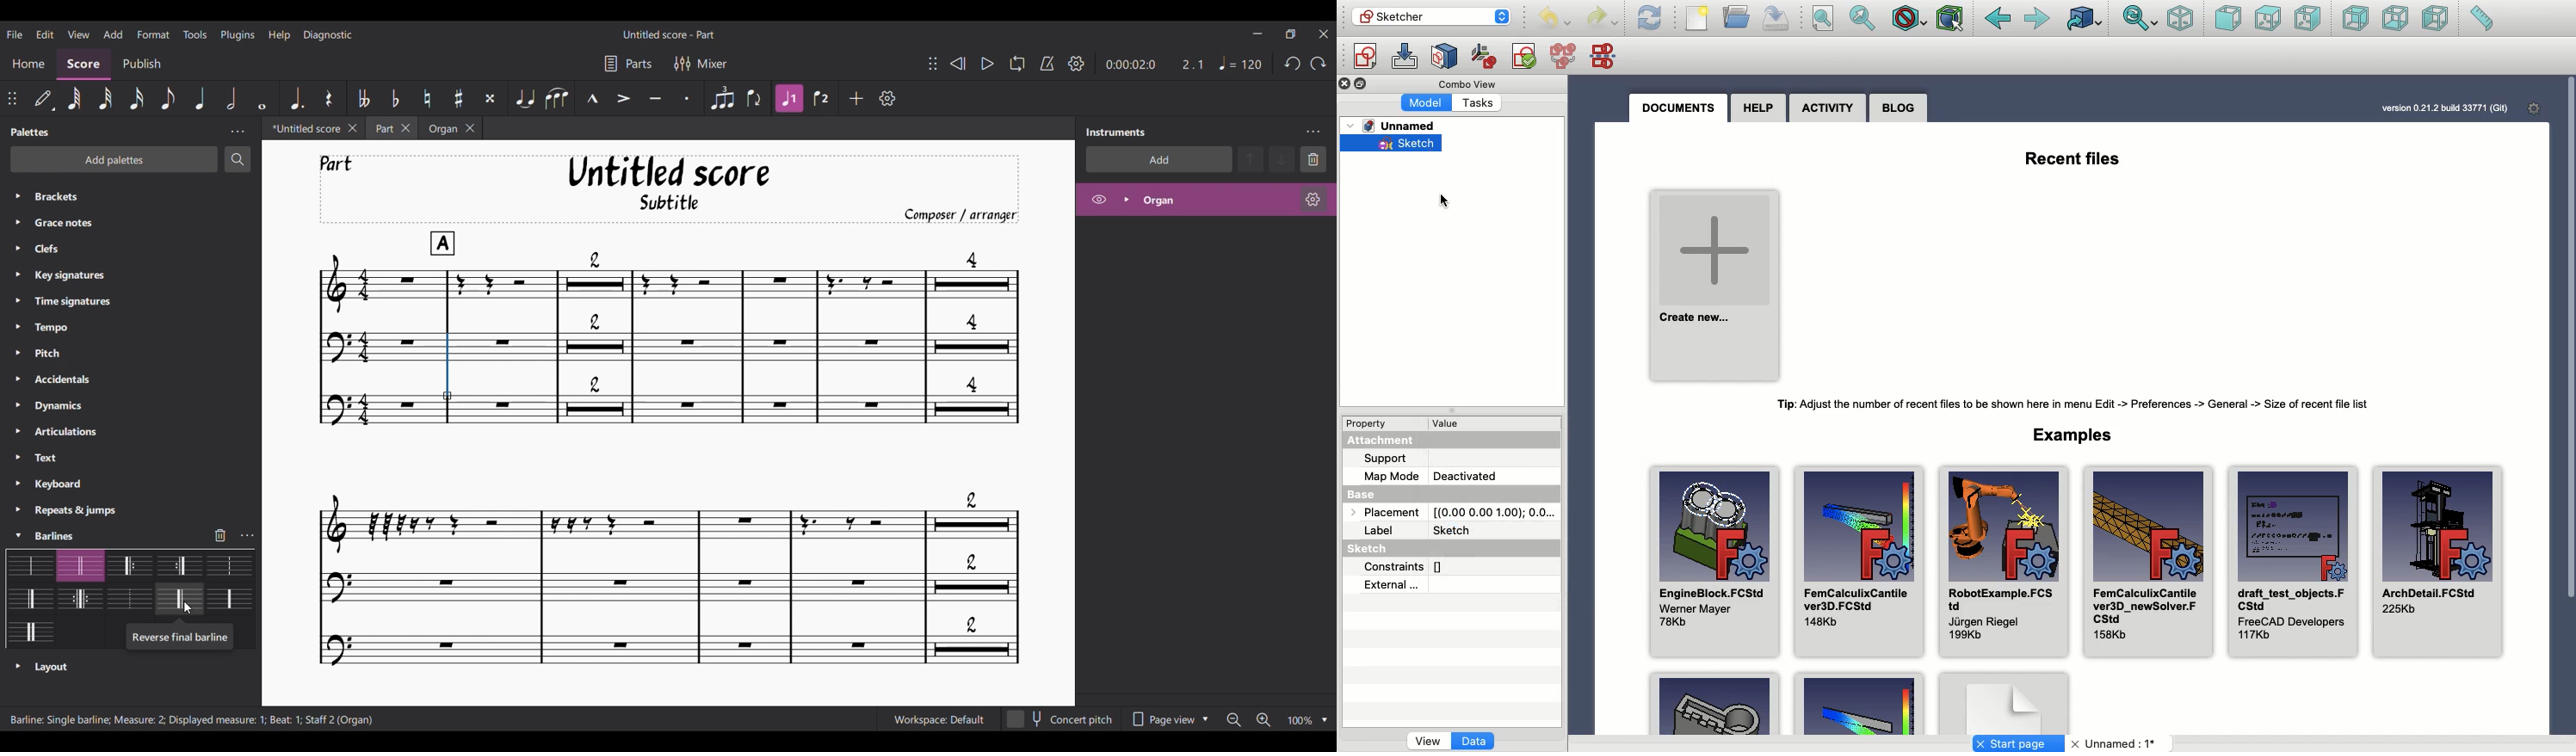 The height and width of the screenshot is (756, 2576). Describe the element at coordinates (353, 128) in the screenshot. I see `Close untitled tab` at that location.